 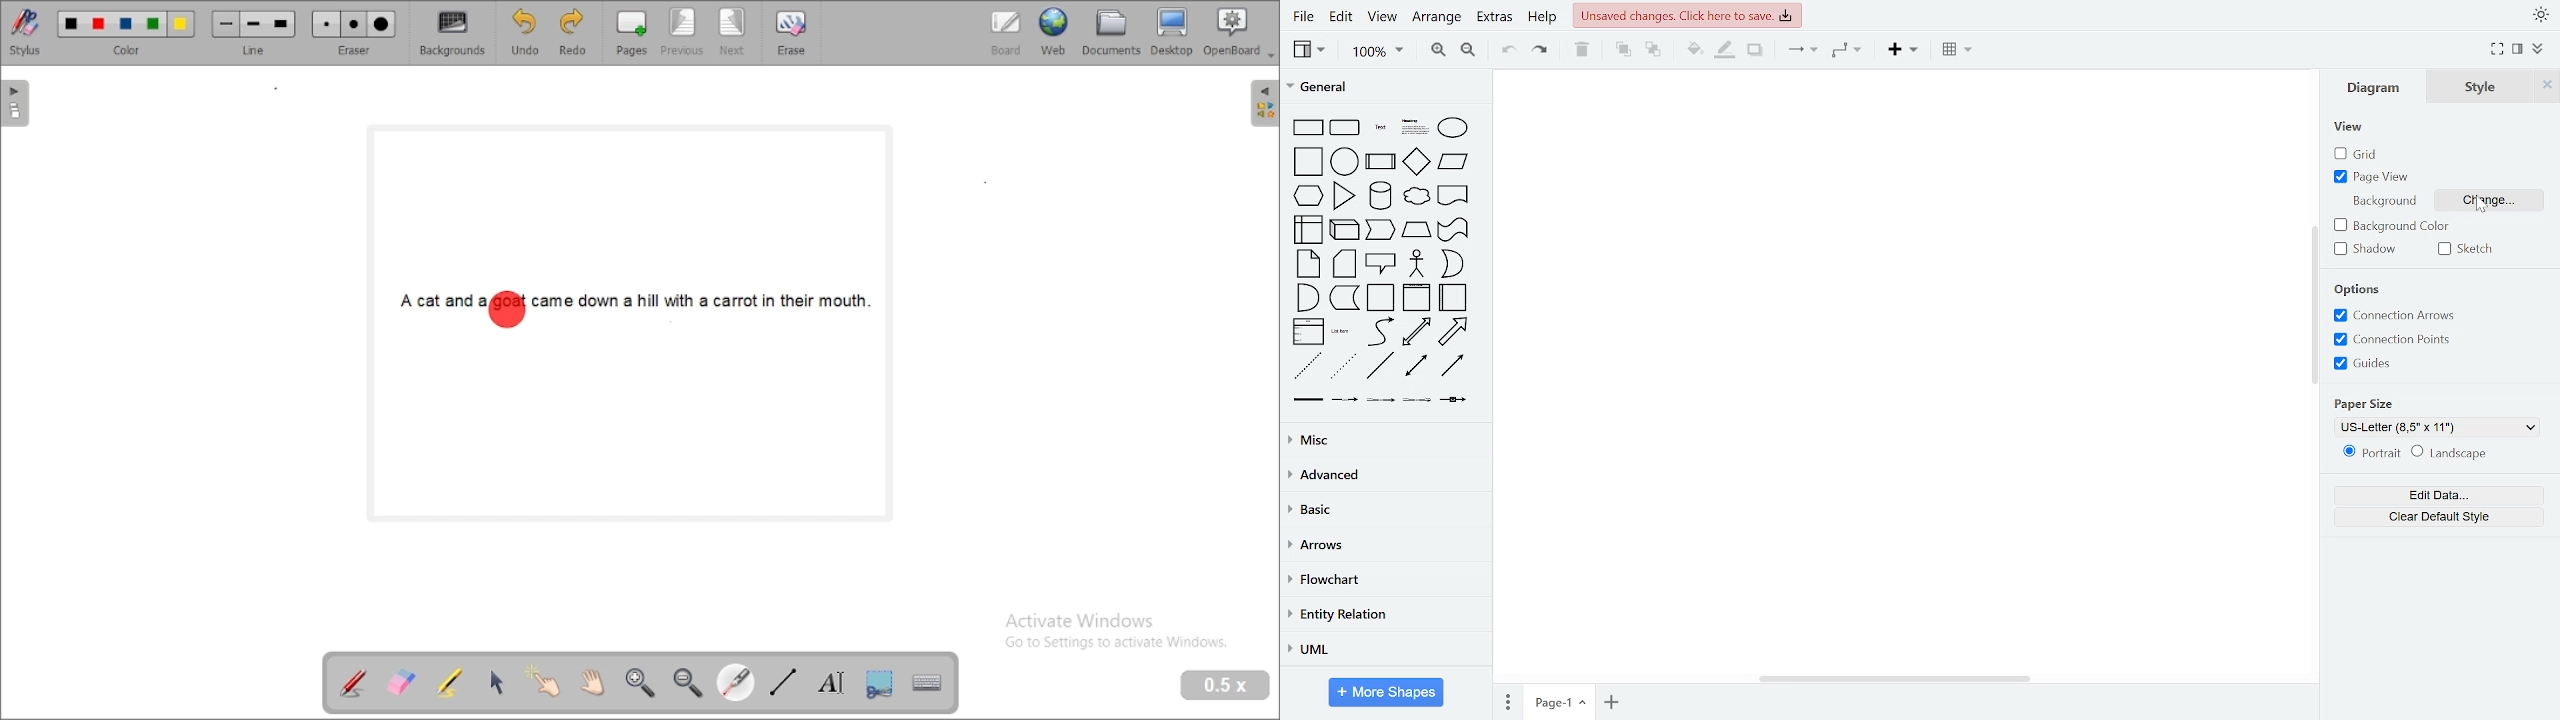 I want to click on appearance, so click(x=2538, y=15).